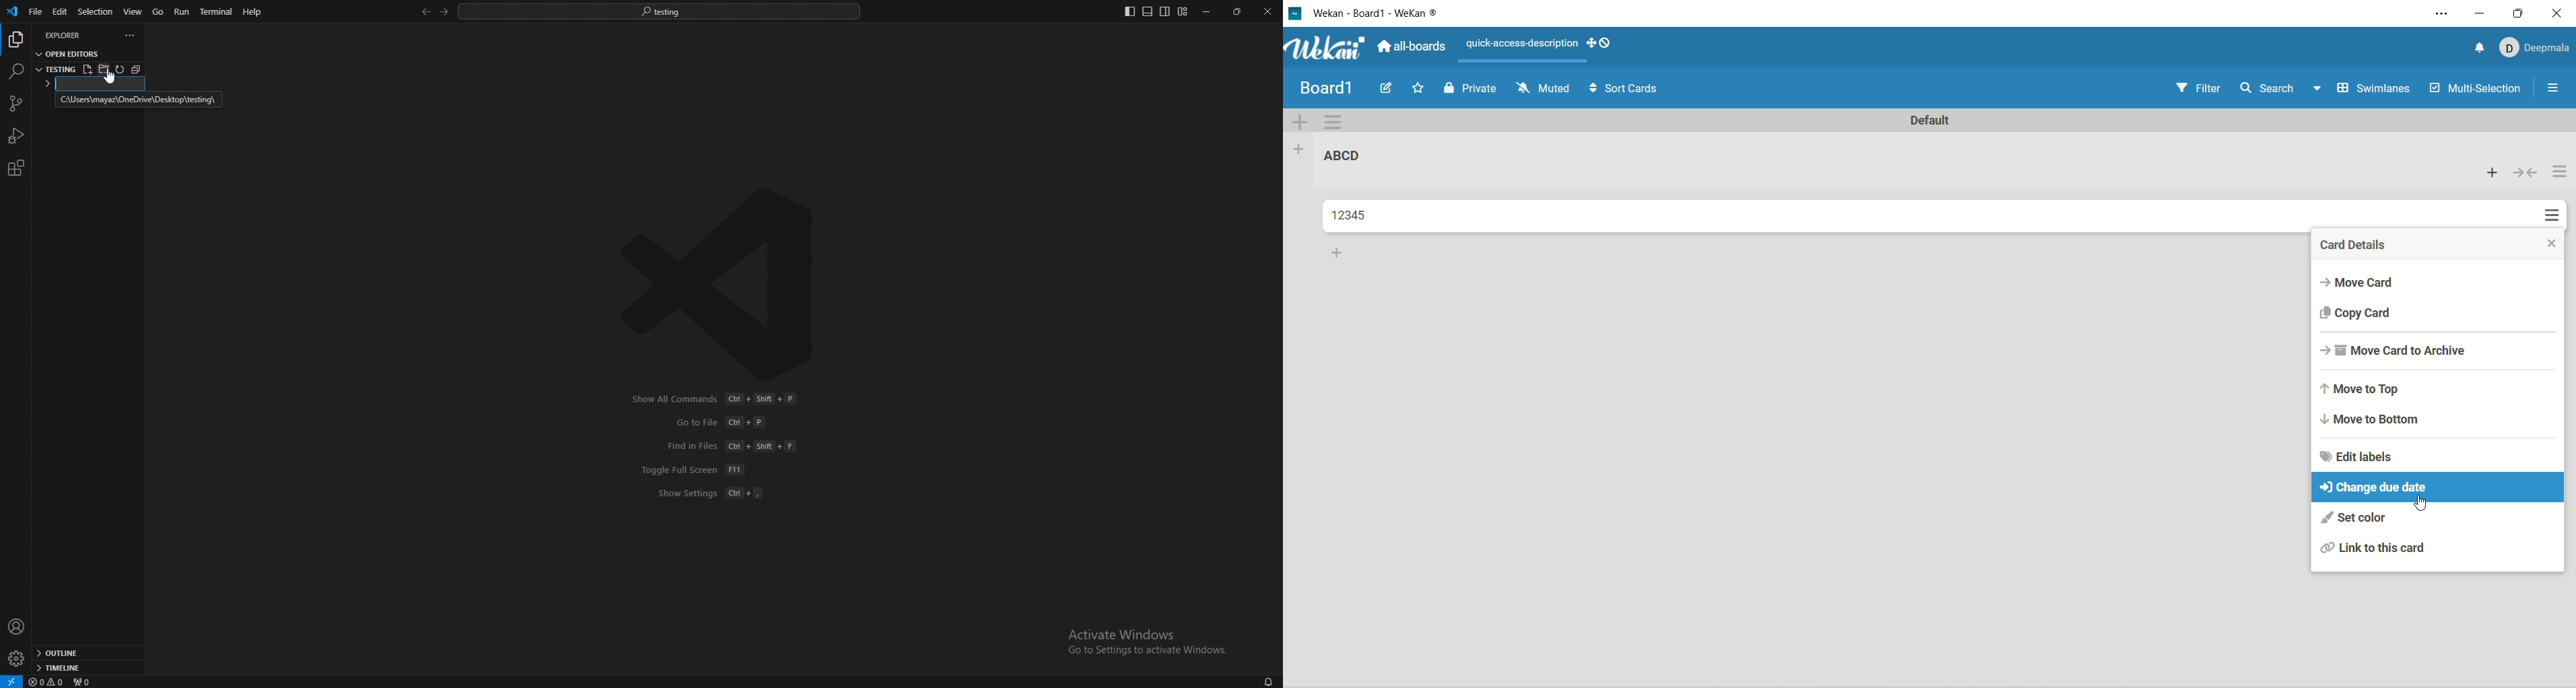 Image resolution: width=2576 pixels, height=700 pixels. What do you see at coordinates (1389, 88) in the screenshot?
I see `edit` at bounding box center [1389, 88].